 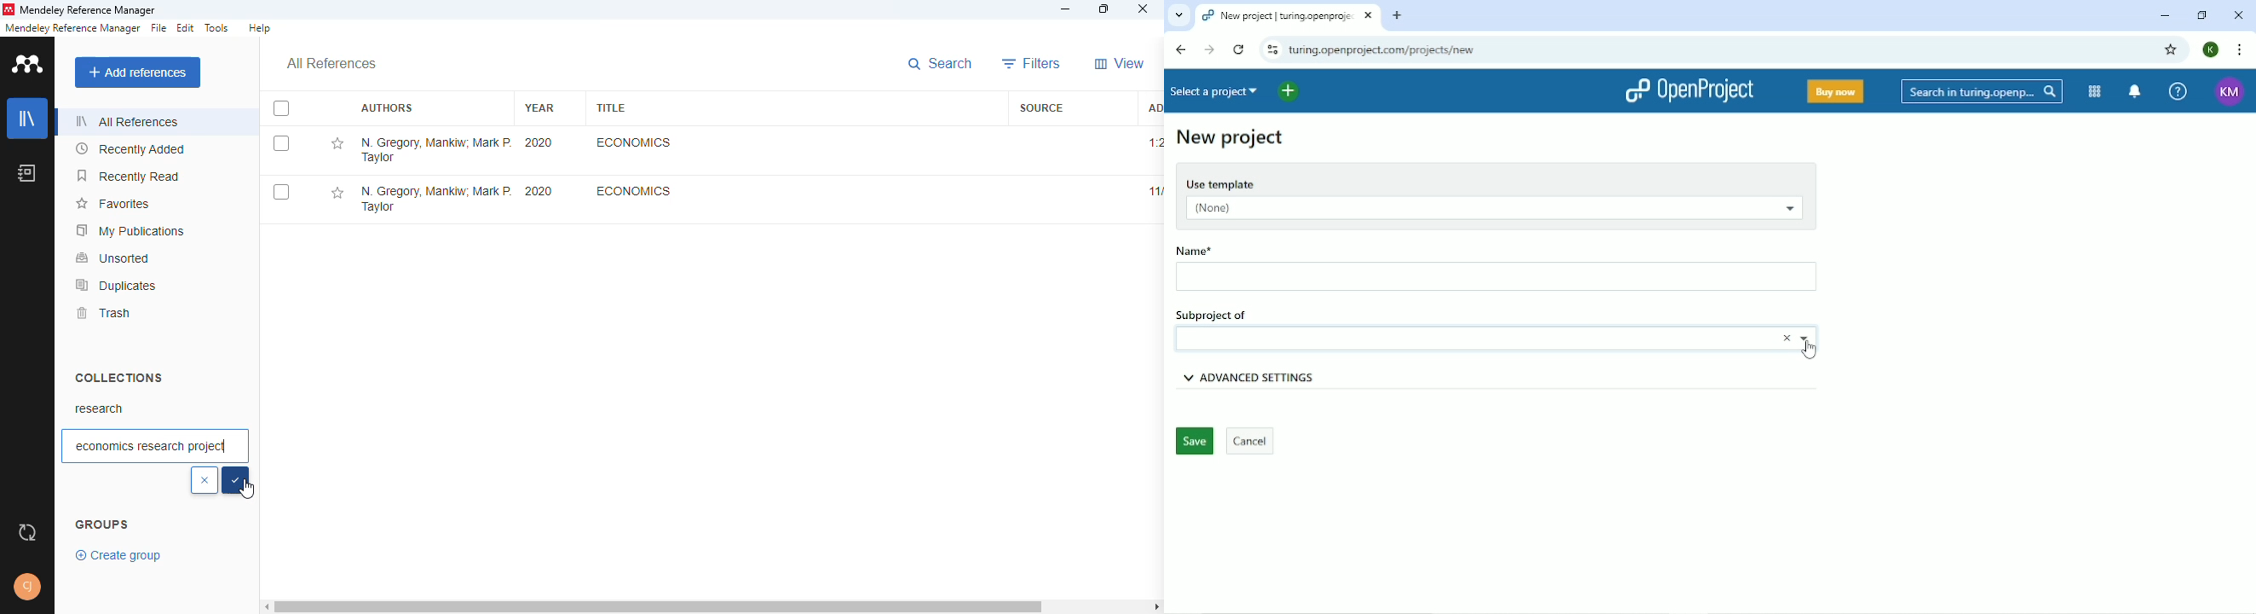 I want to click on Name box, so click(x=1499, y=278).